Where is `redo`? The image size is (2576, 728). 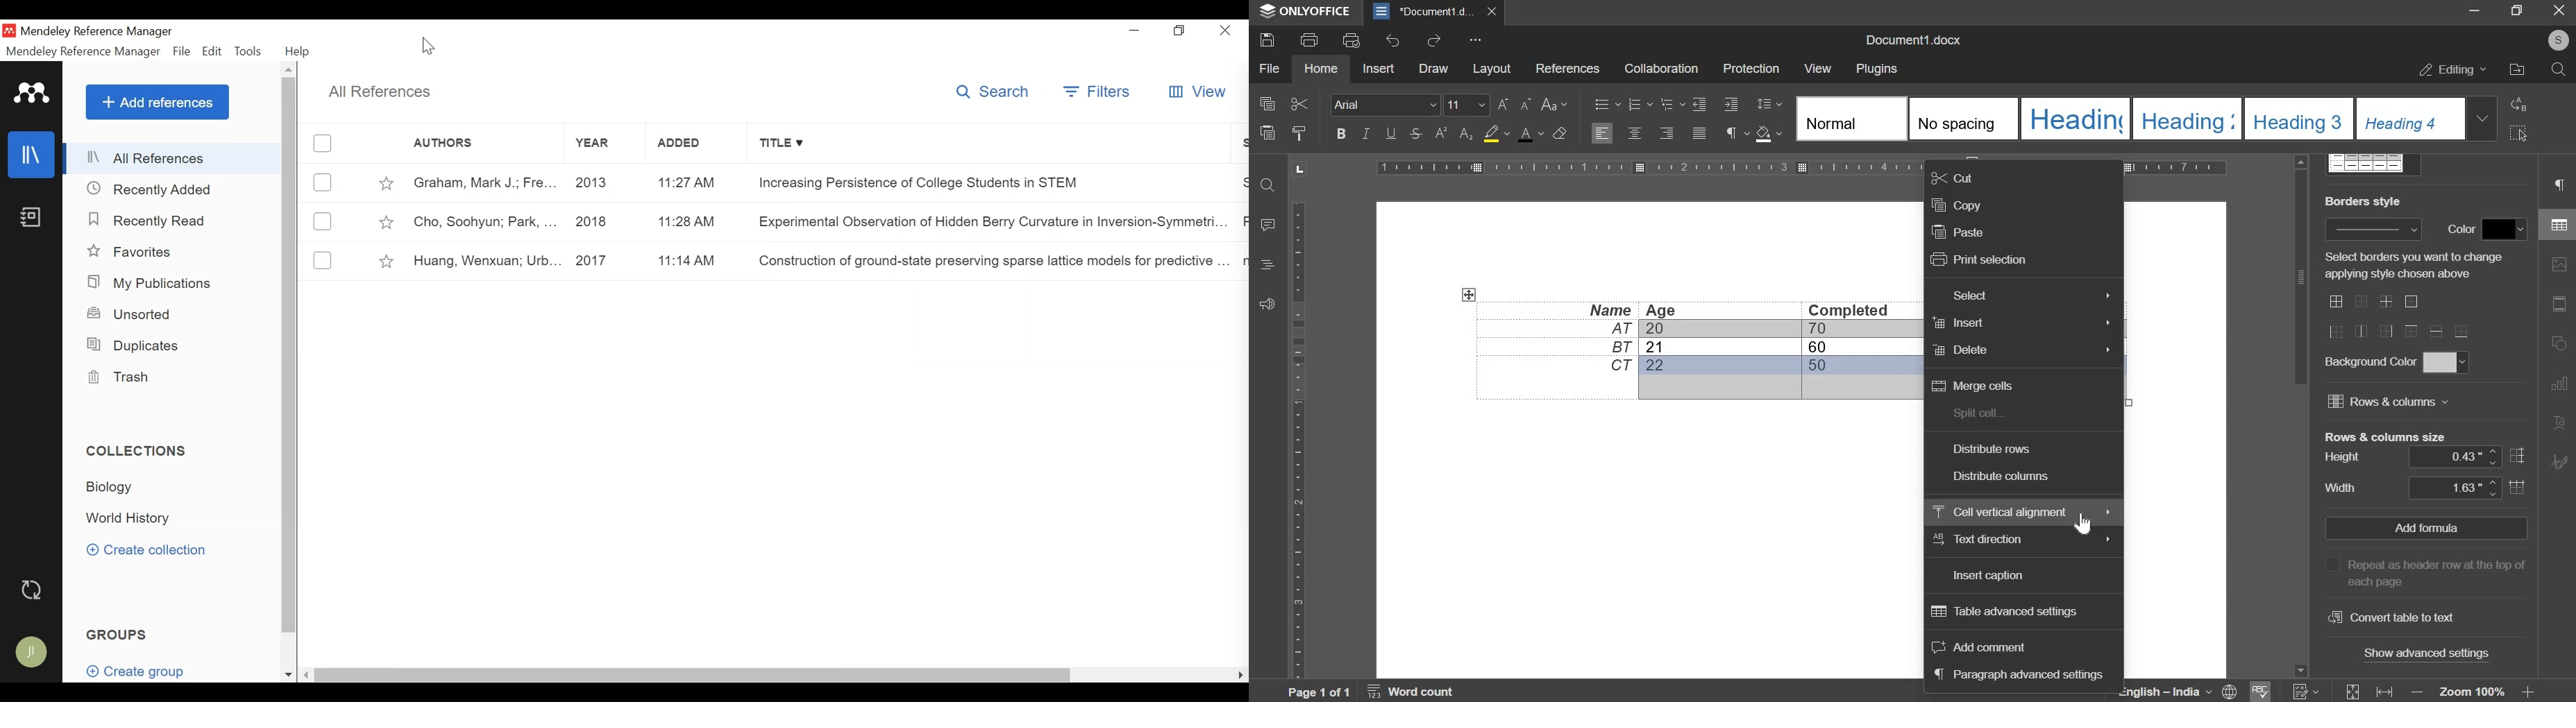 redo is located at coordinates (1434, 42).